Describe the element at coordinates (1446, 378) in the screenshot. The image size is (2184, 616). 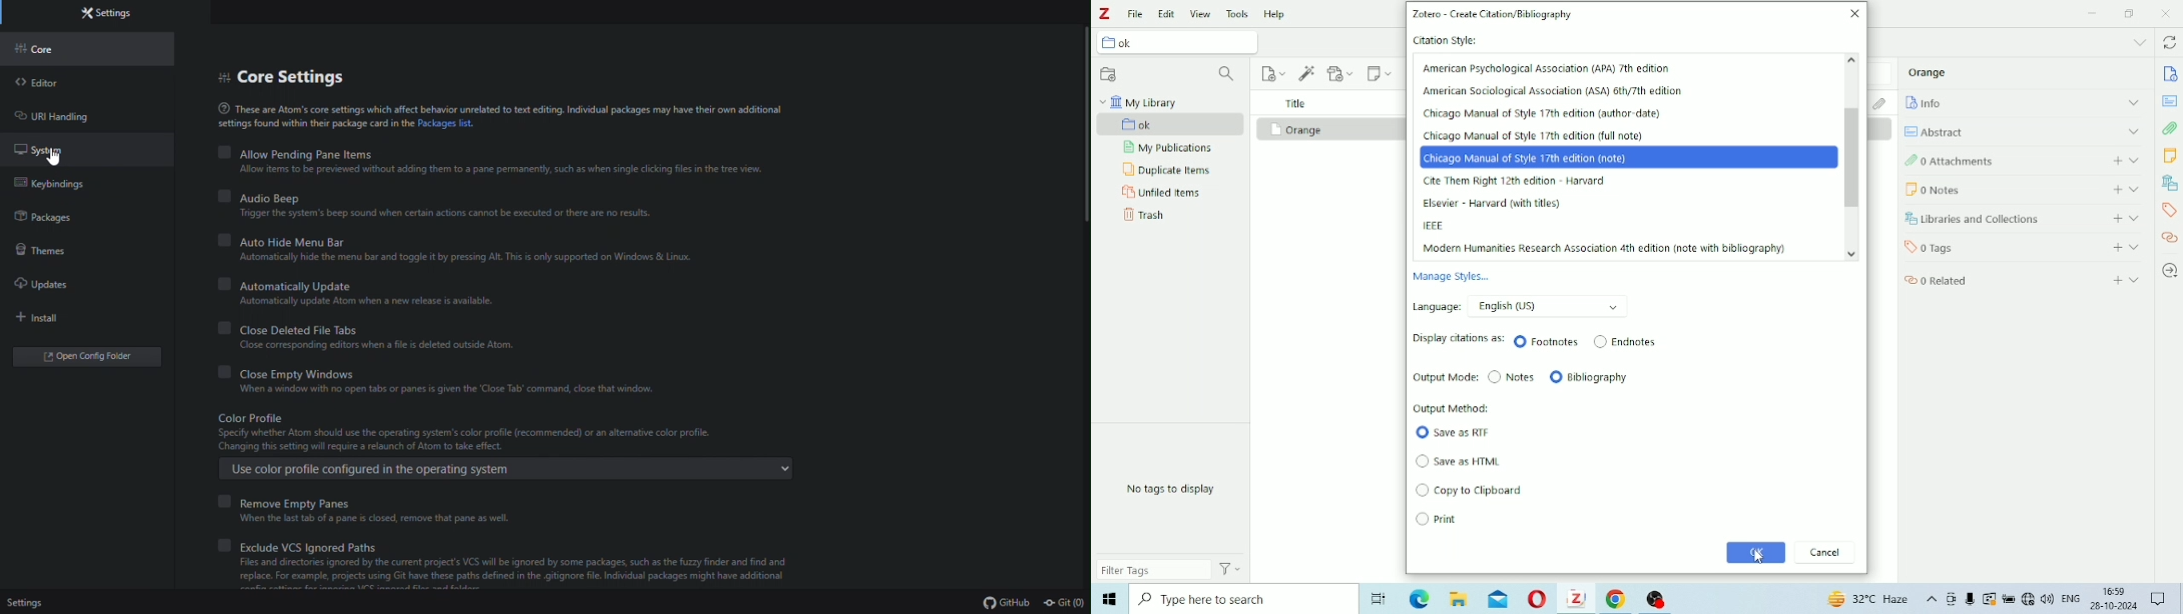
I see `Output Mode:` at that location.